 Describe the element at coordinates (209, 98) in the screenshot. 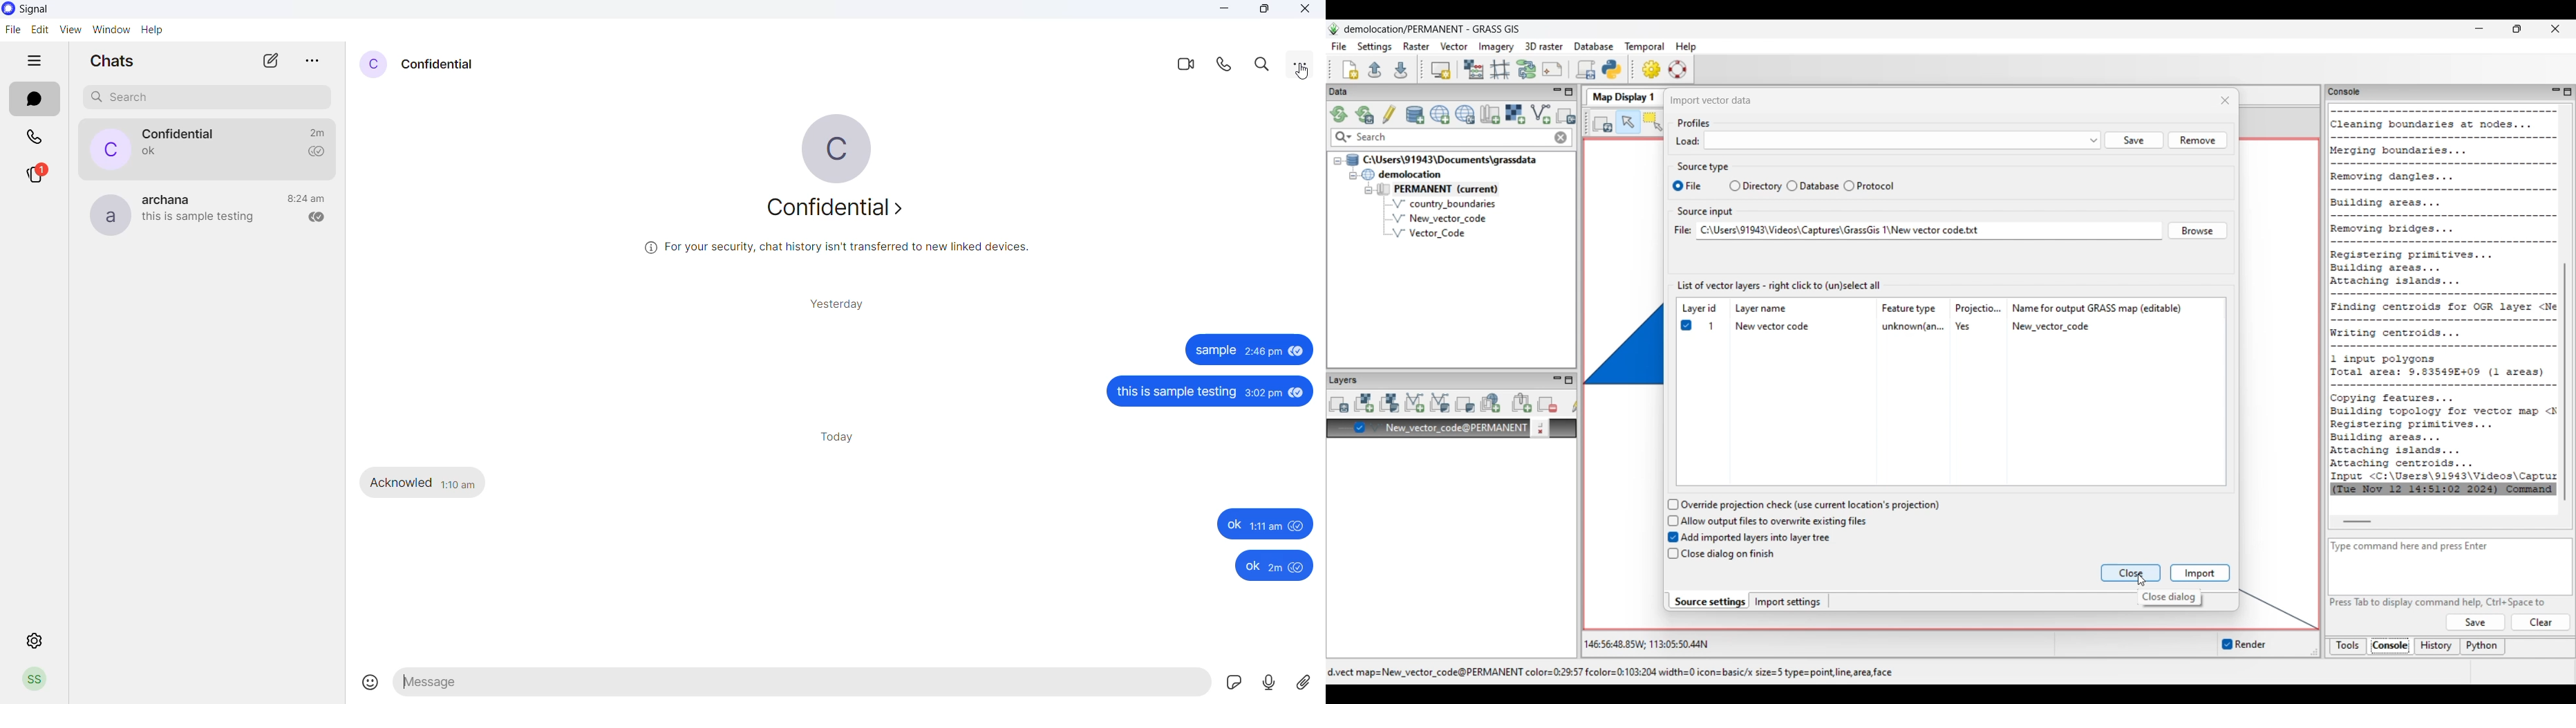

I see `search chat` at that location.